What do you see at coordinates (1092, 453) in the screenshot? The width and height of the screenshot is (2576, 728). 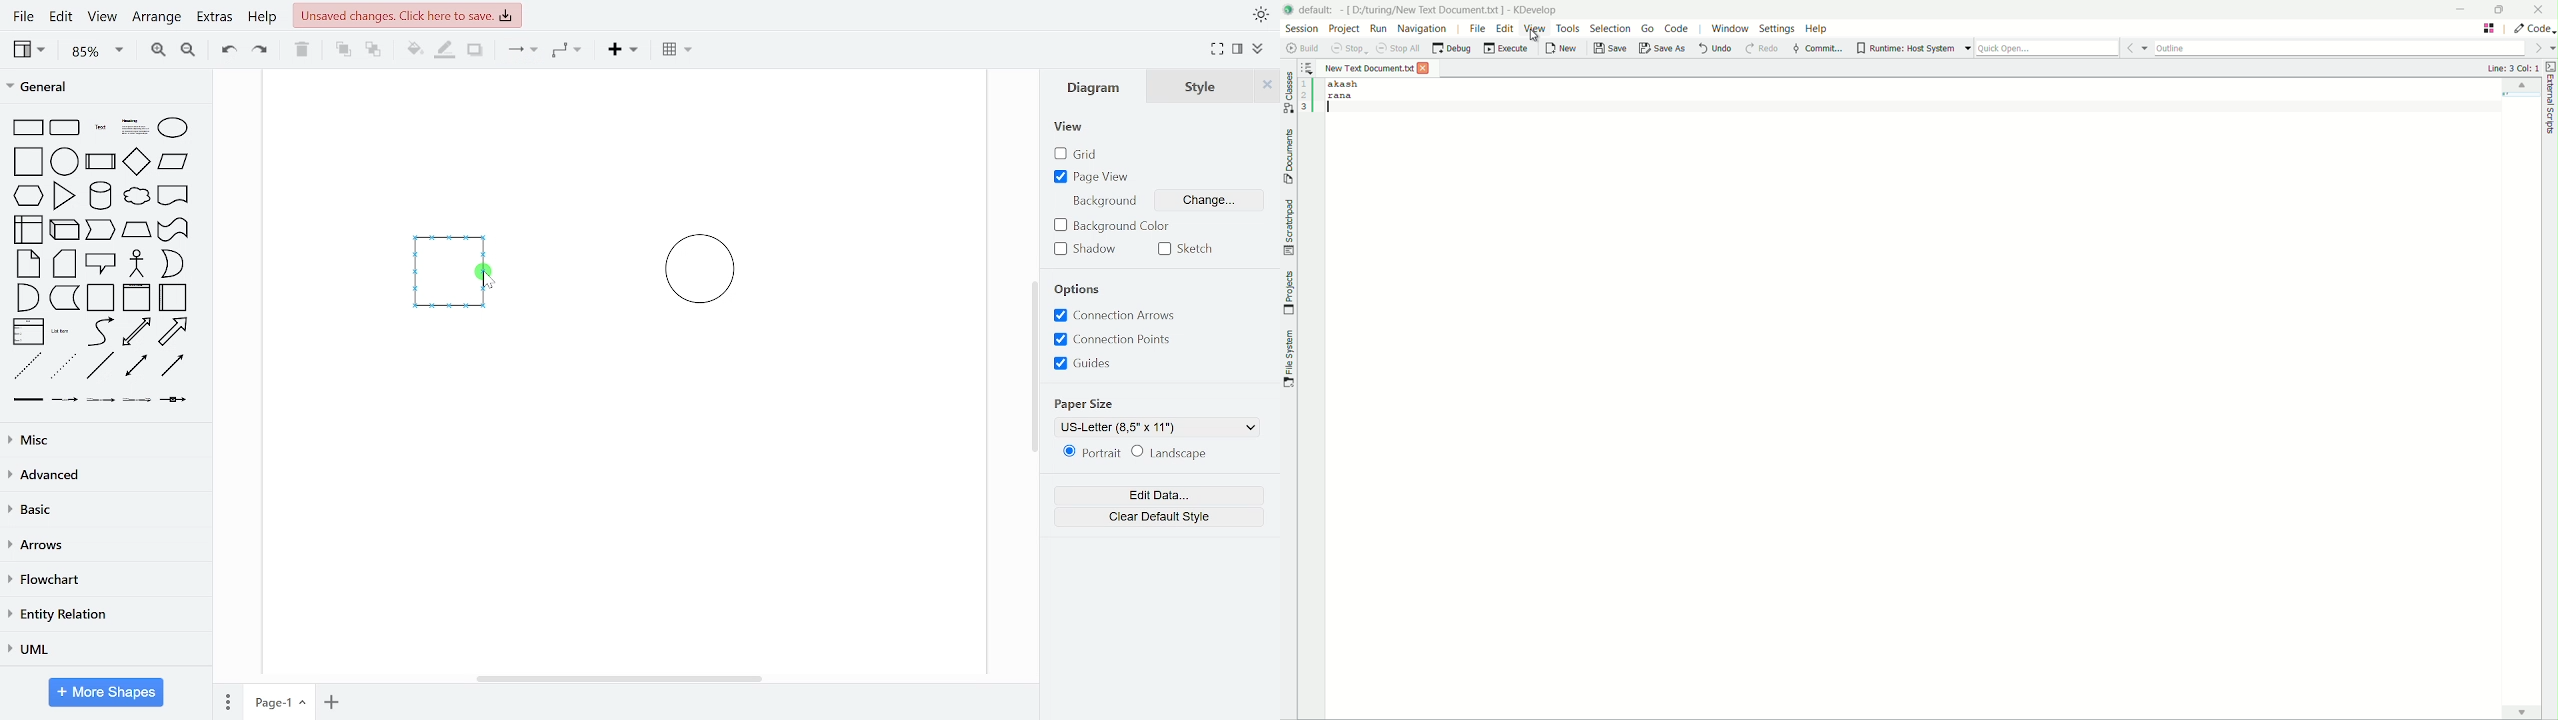 I see `portrait` at bounding box center [1092, 453].